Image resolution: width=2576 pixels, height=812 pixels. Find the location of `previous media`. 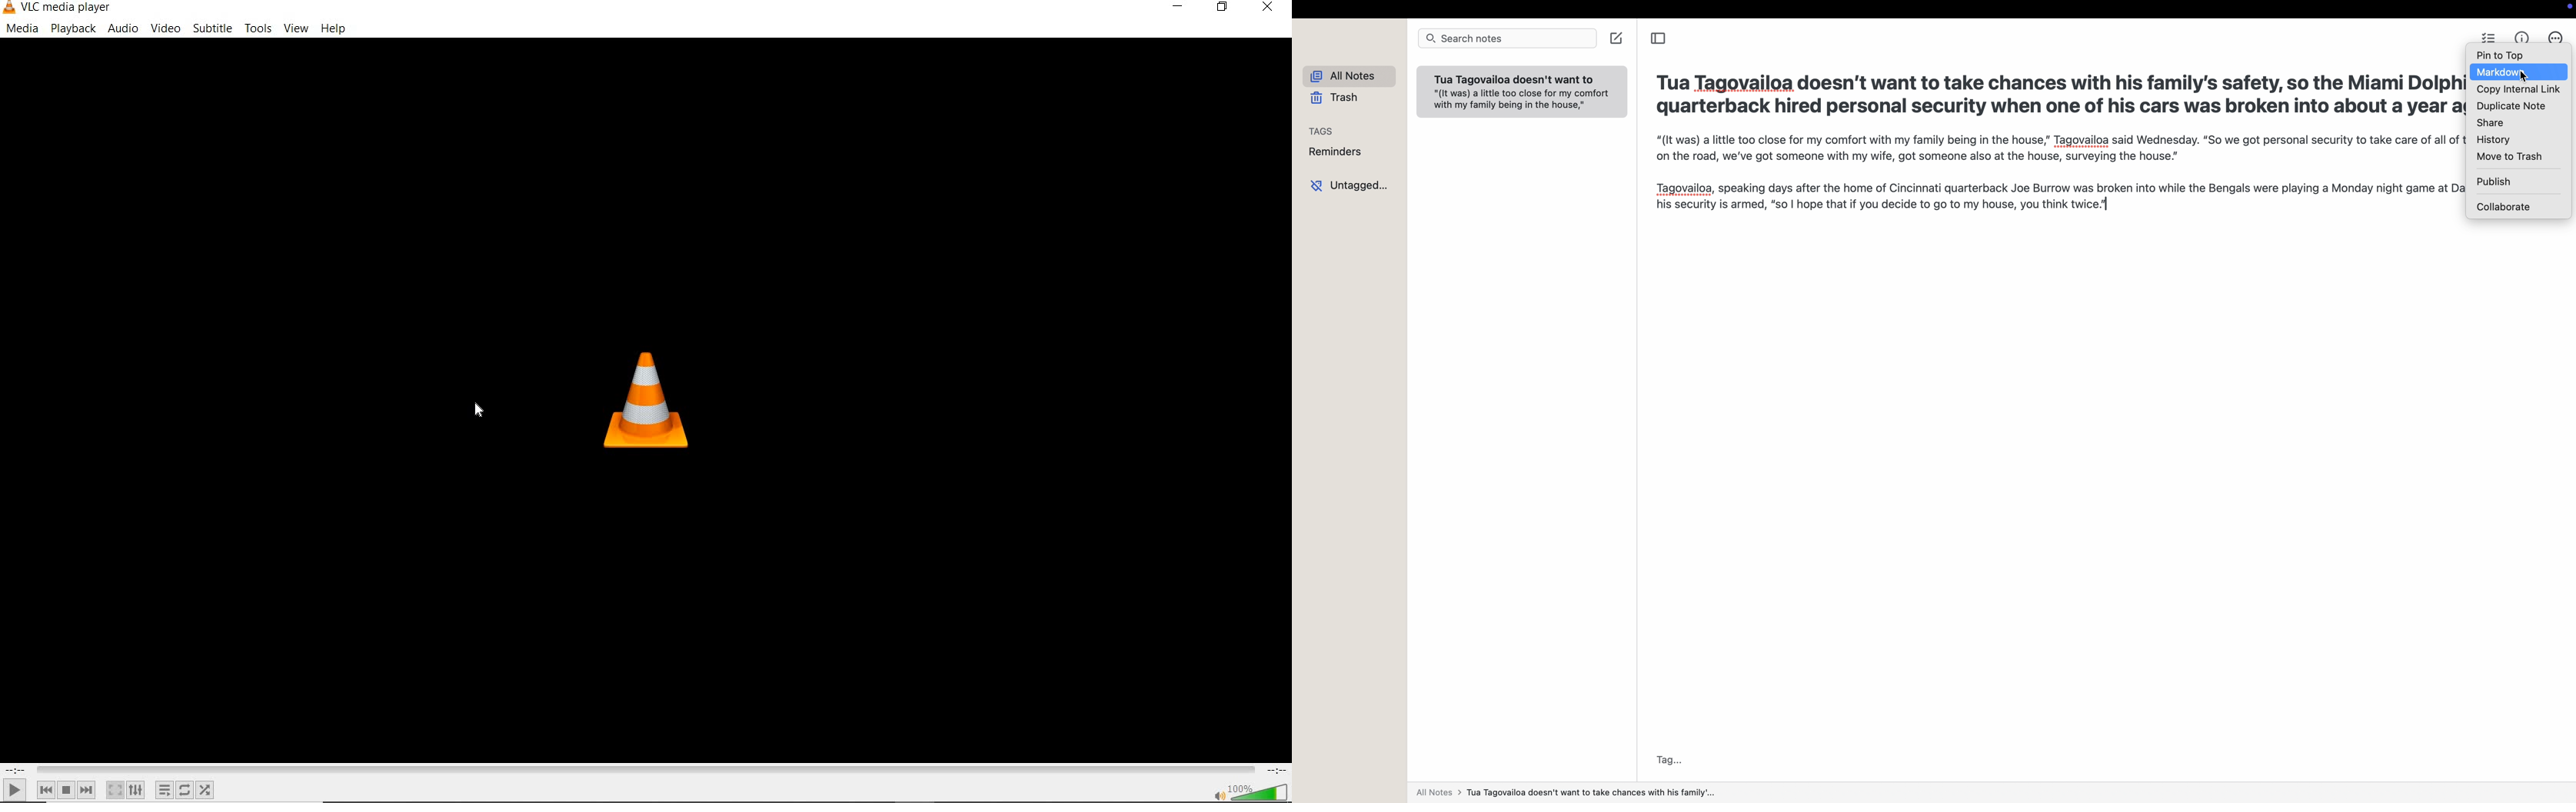

previous media is located at coordinates (45, 790).